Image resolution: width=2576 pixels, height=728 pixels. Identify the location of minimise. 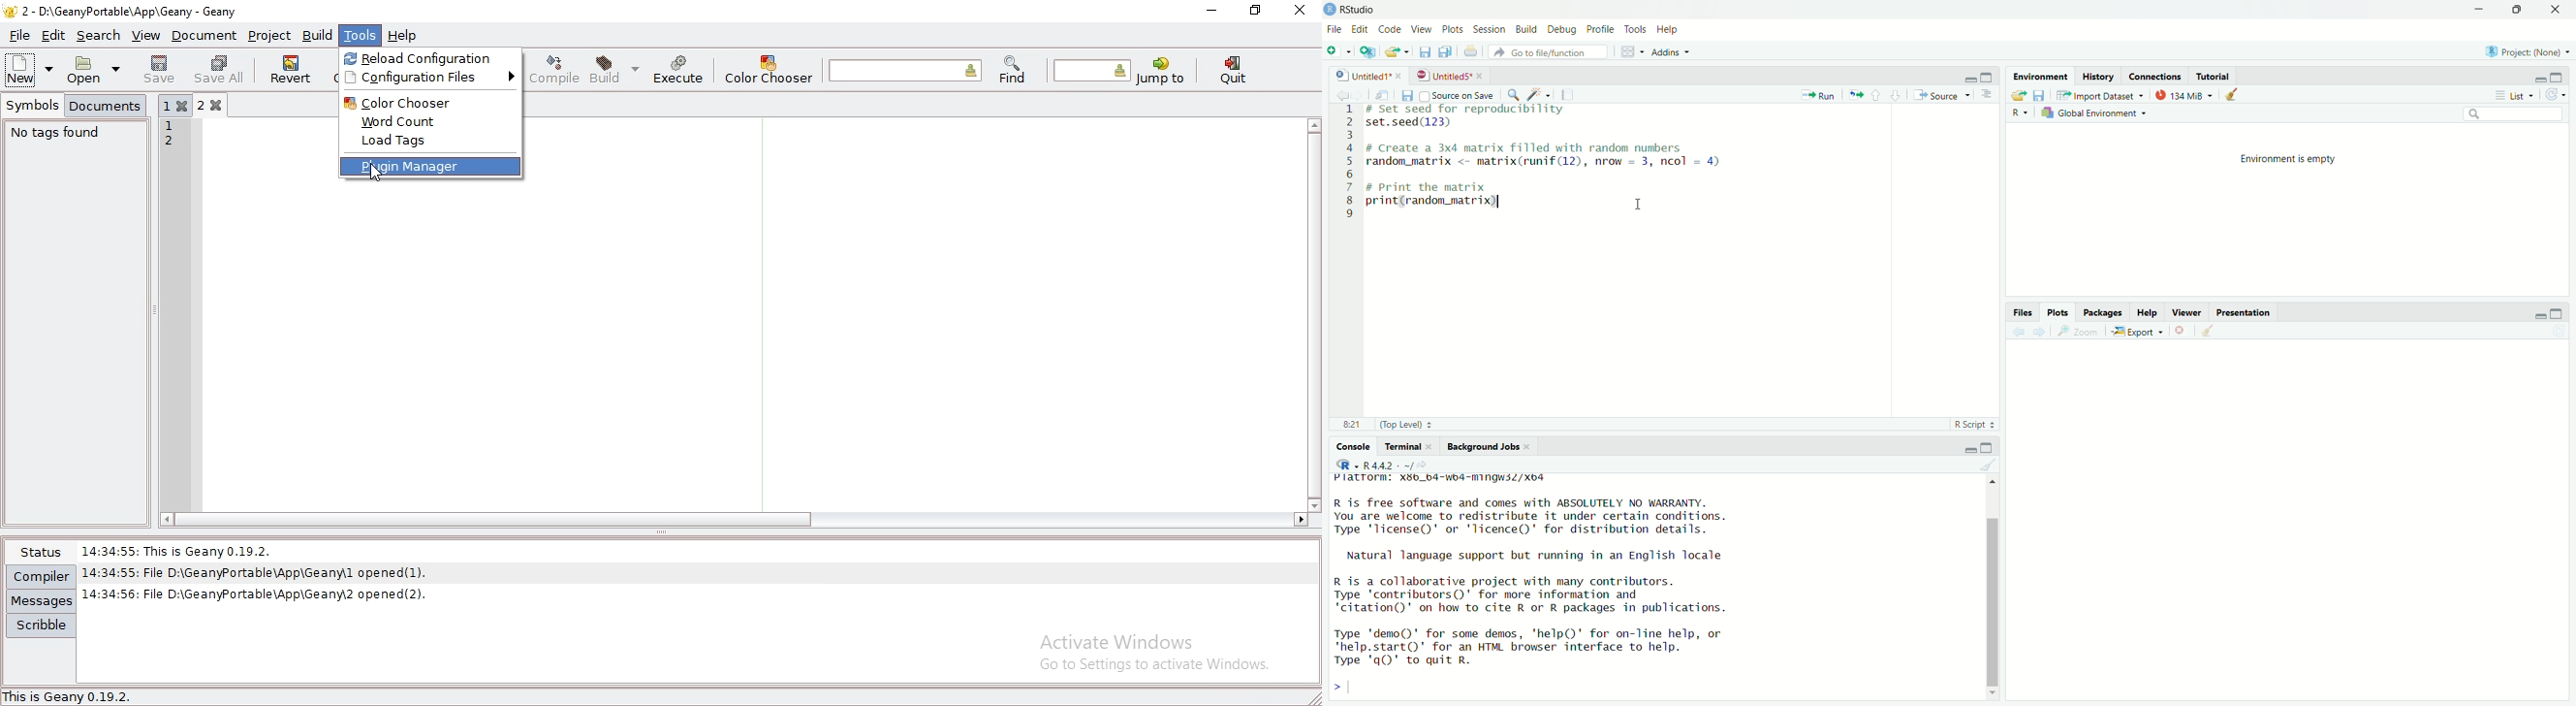
(2536, 78).